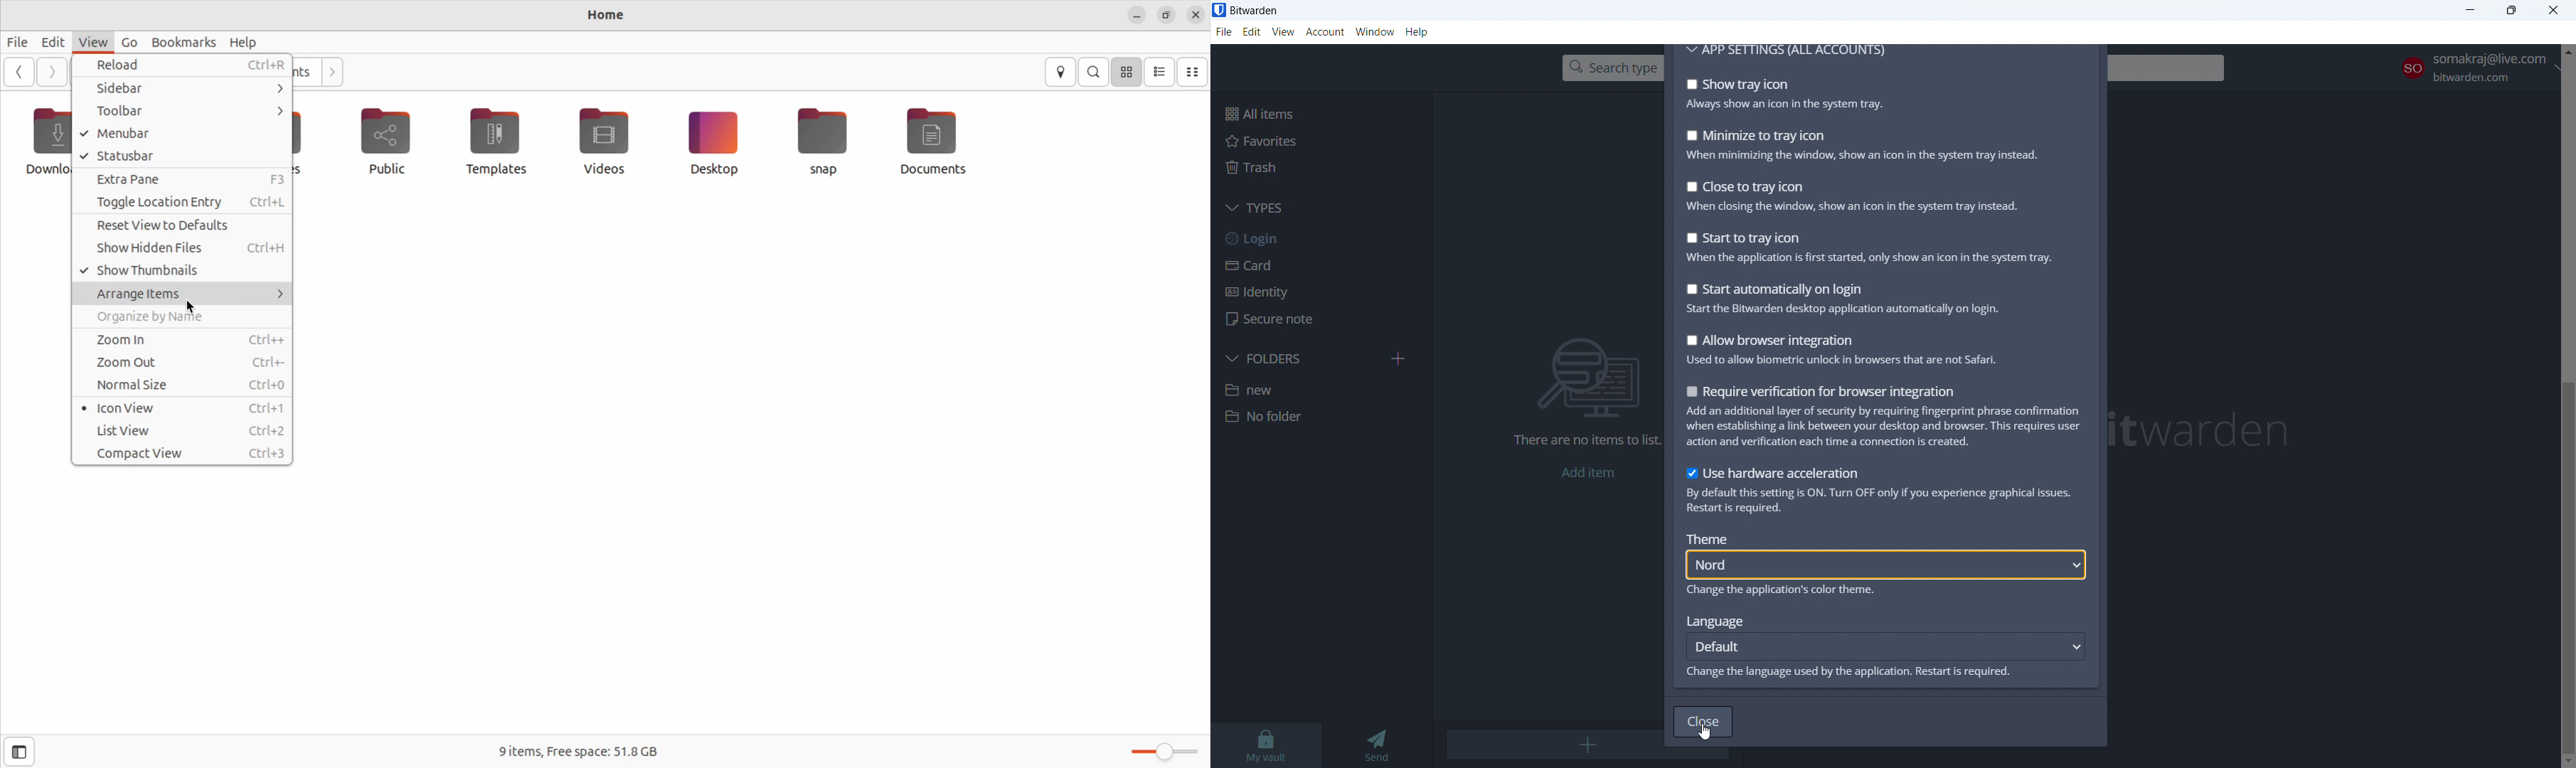 This screenshot has height=784, width=2576. What do you see at coordinates (591, 752) in the screenshot?
I see `9 items free space 51.8 Gb` at bounding box center [591, 752].